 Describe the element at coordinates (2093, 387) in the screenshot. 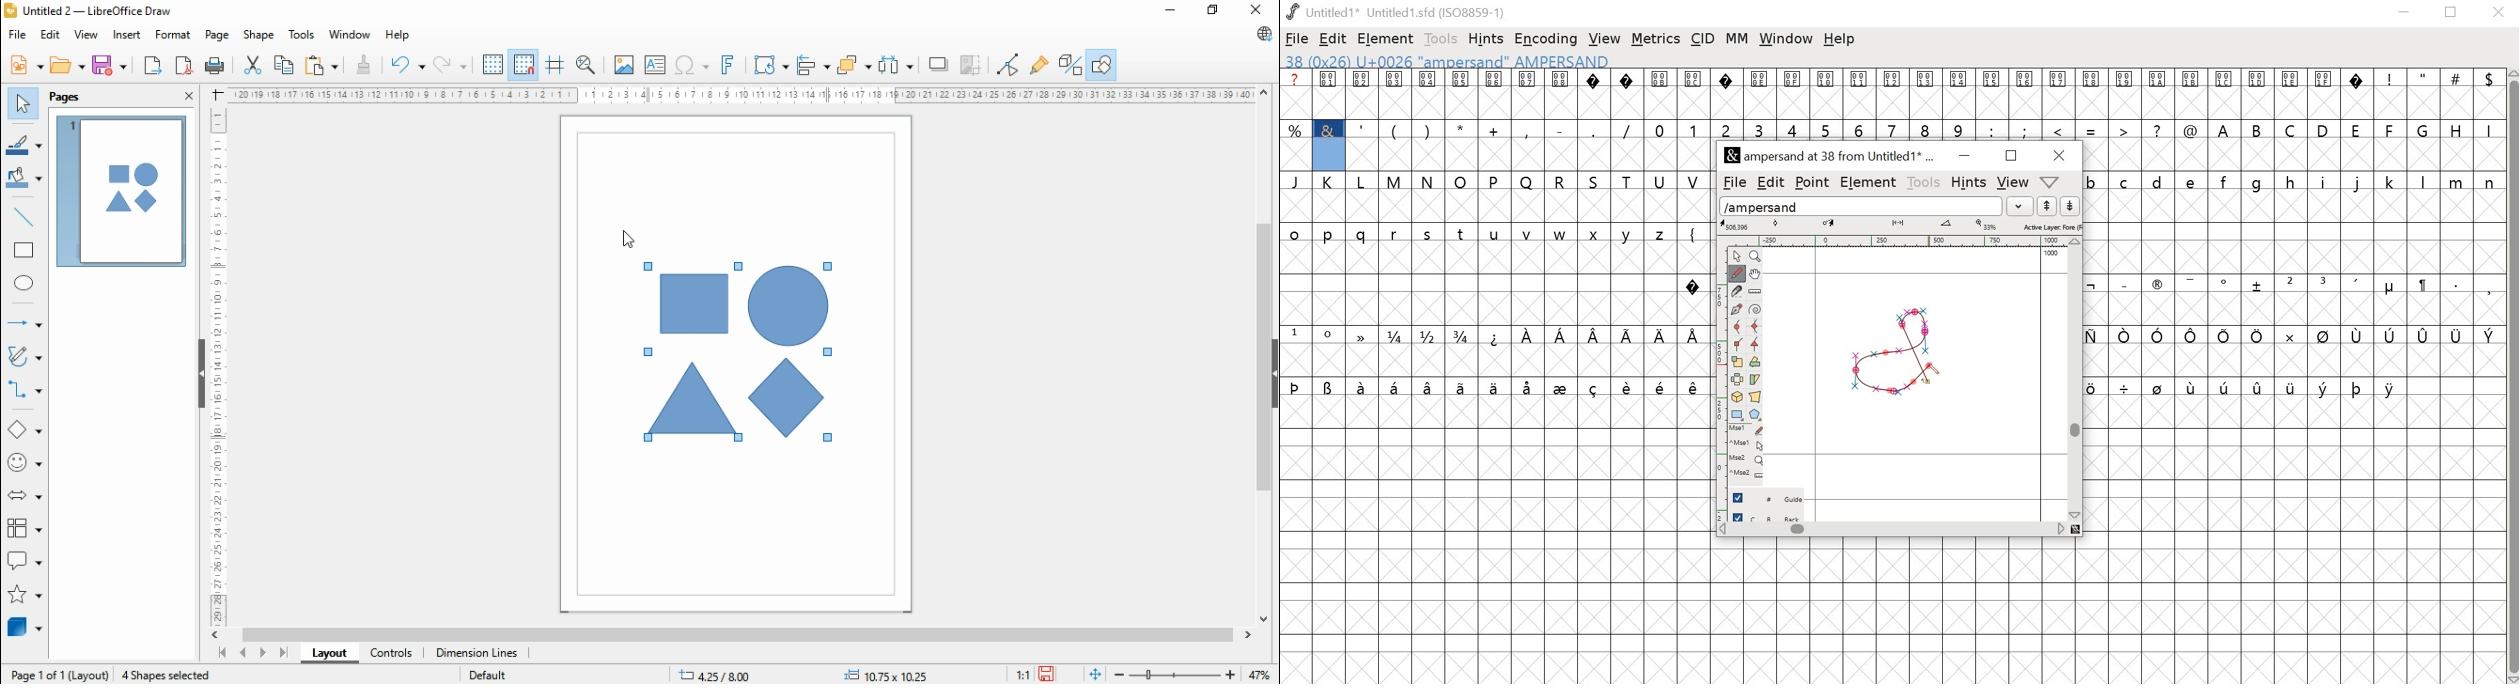

I see `symbol` at that location.